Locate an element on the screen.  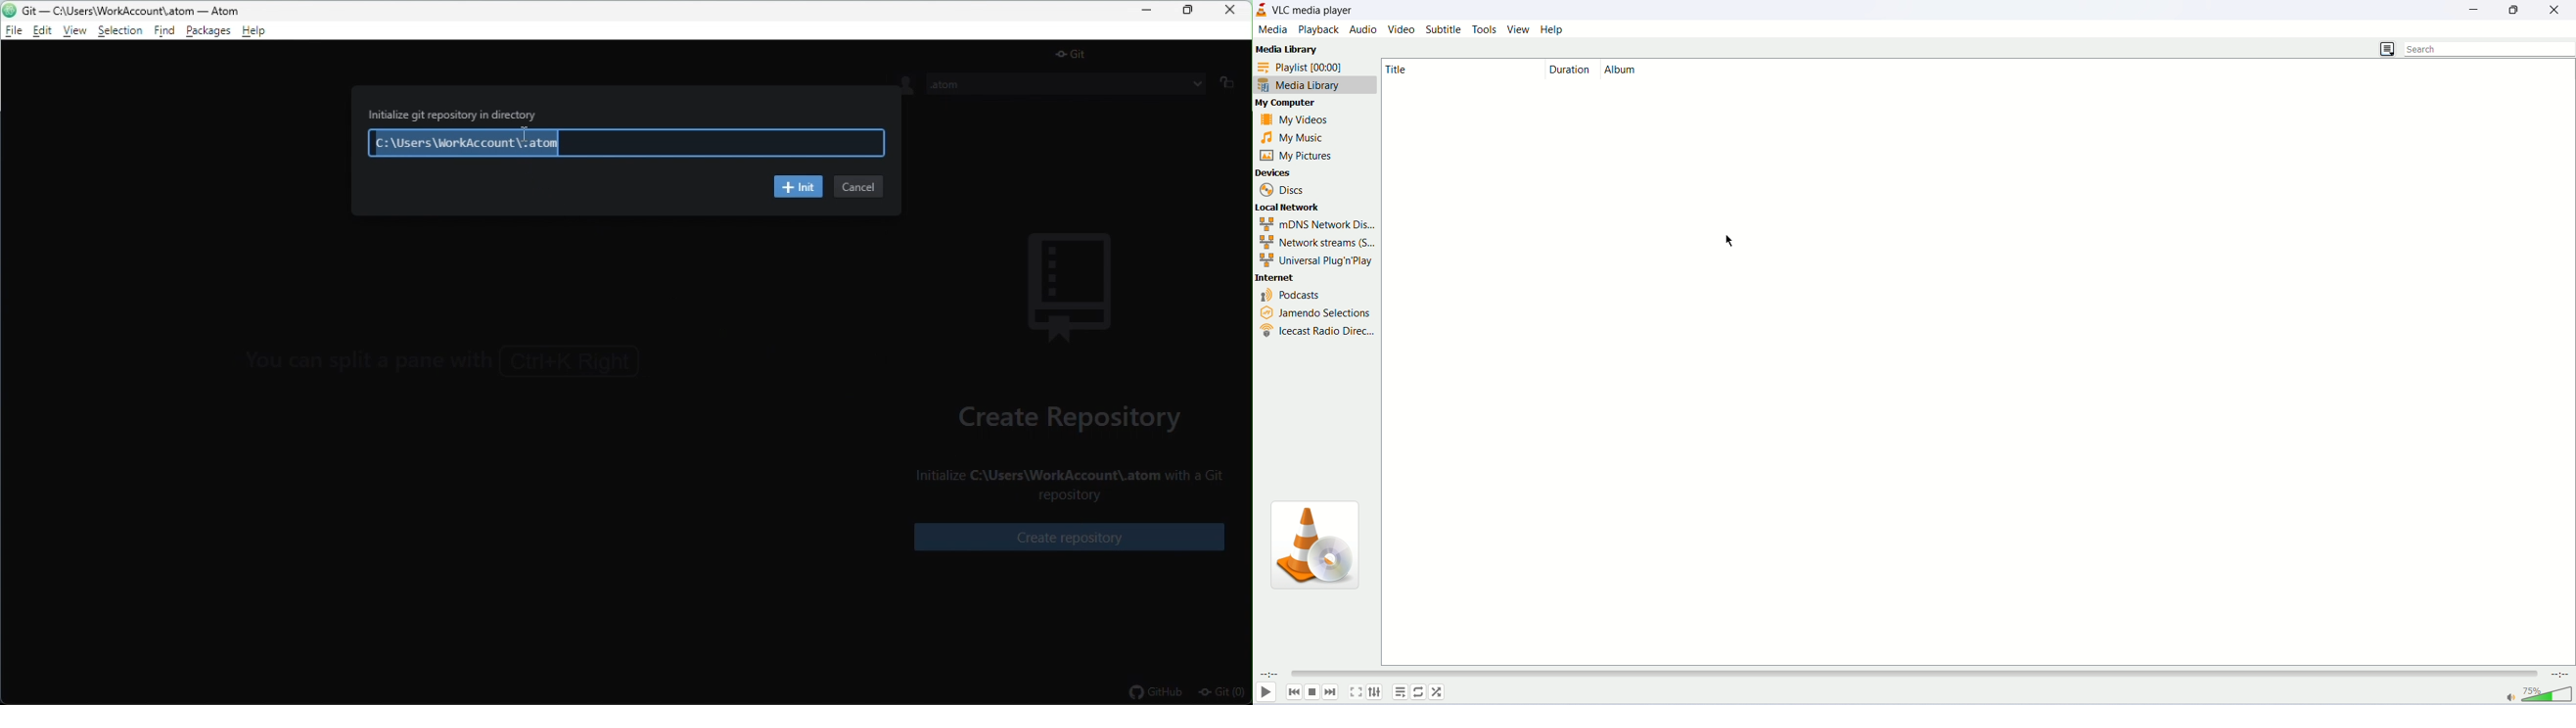
cancel is located at coordinates (858, 187).